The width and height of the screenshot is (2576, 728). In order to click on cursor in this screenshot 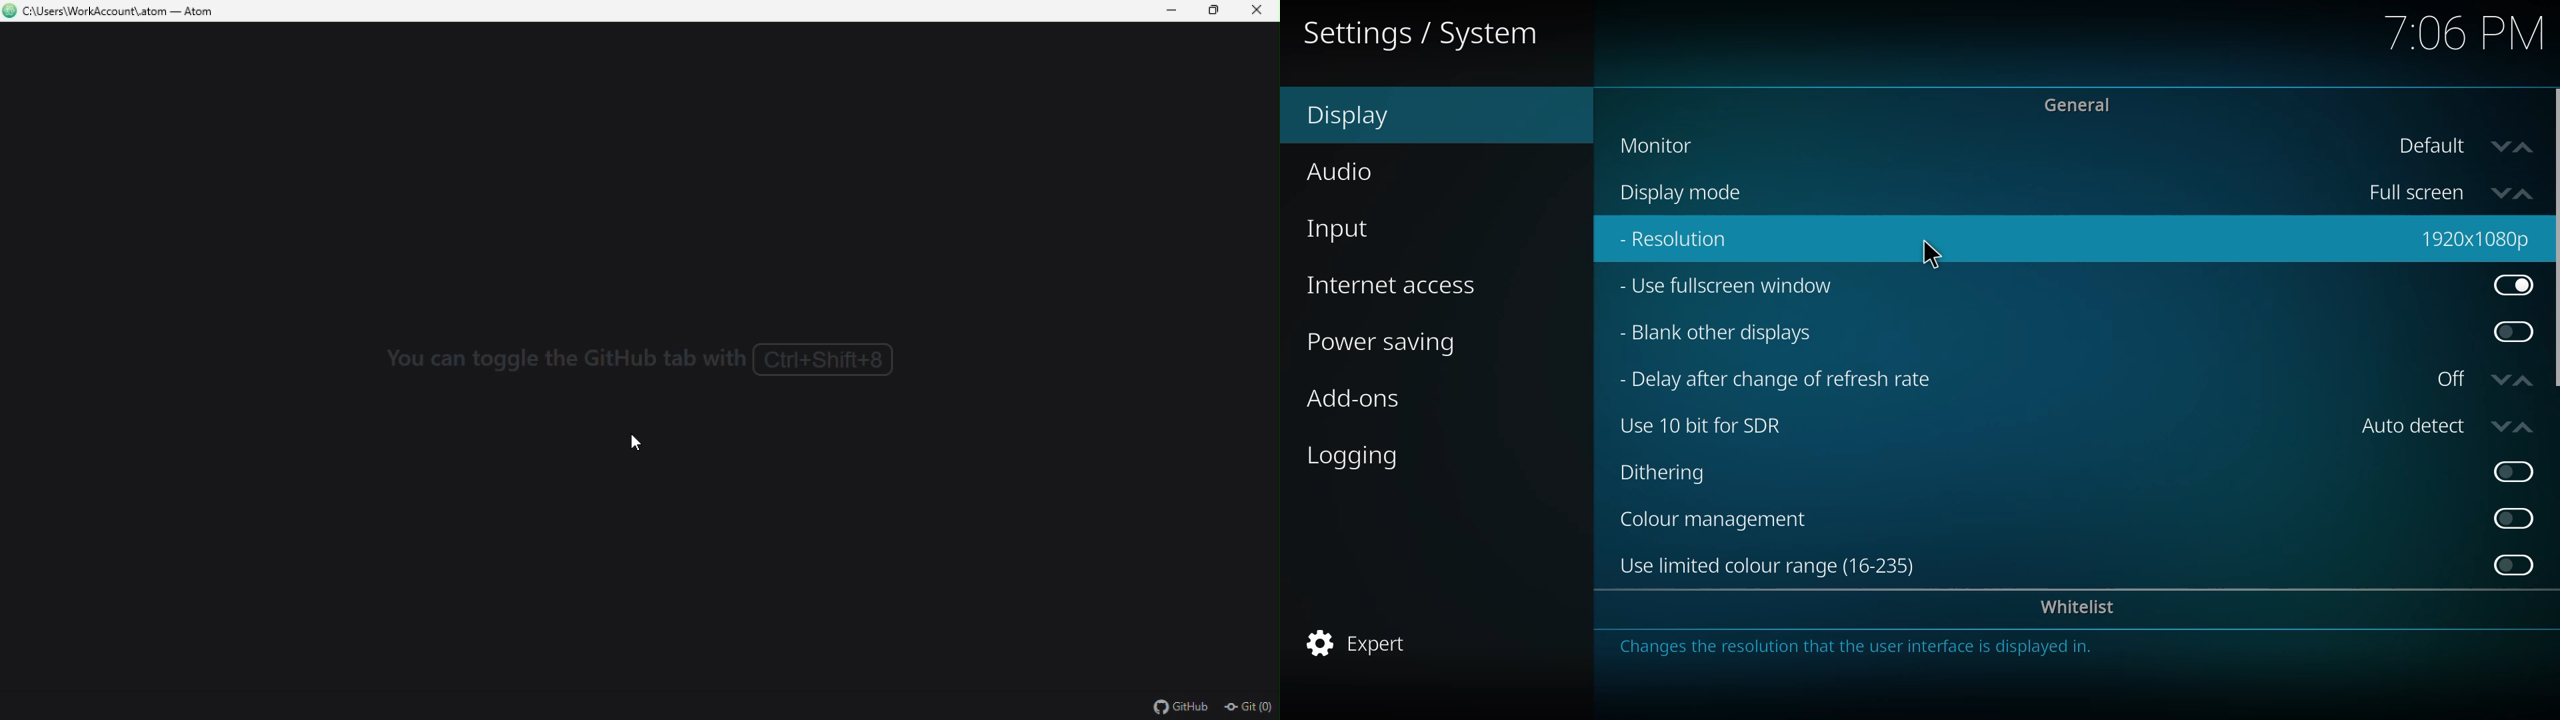, I will do `click(1927, 255)`.